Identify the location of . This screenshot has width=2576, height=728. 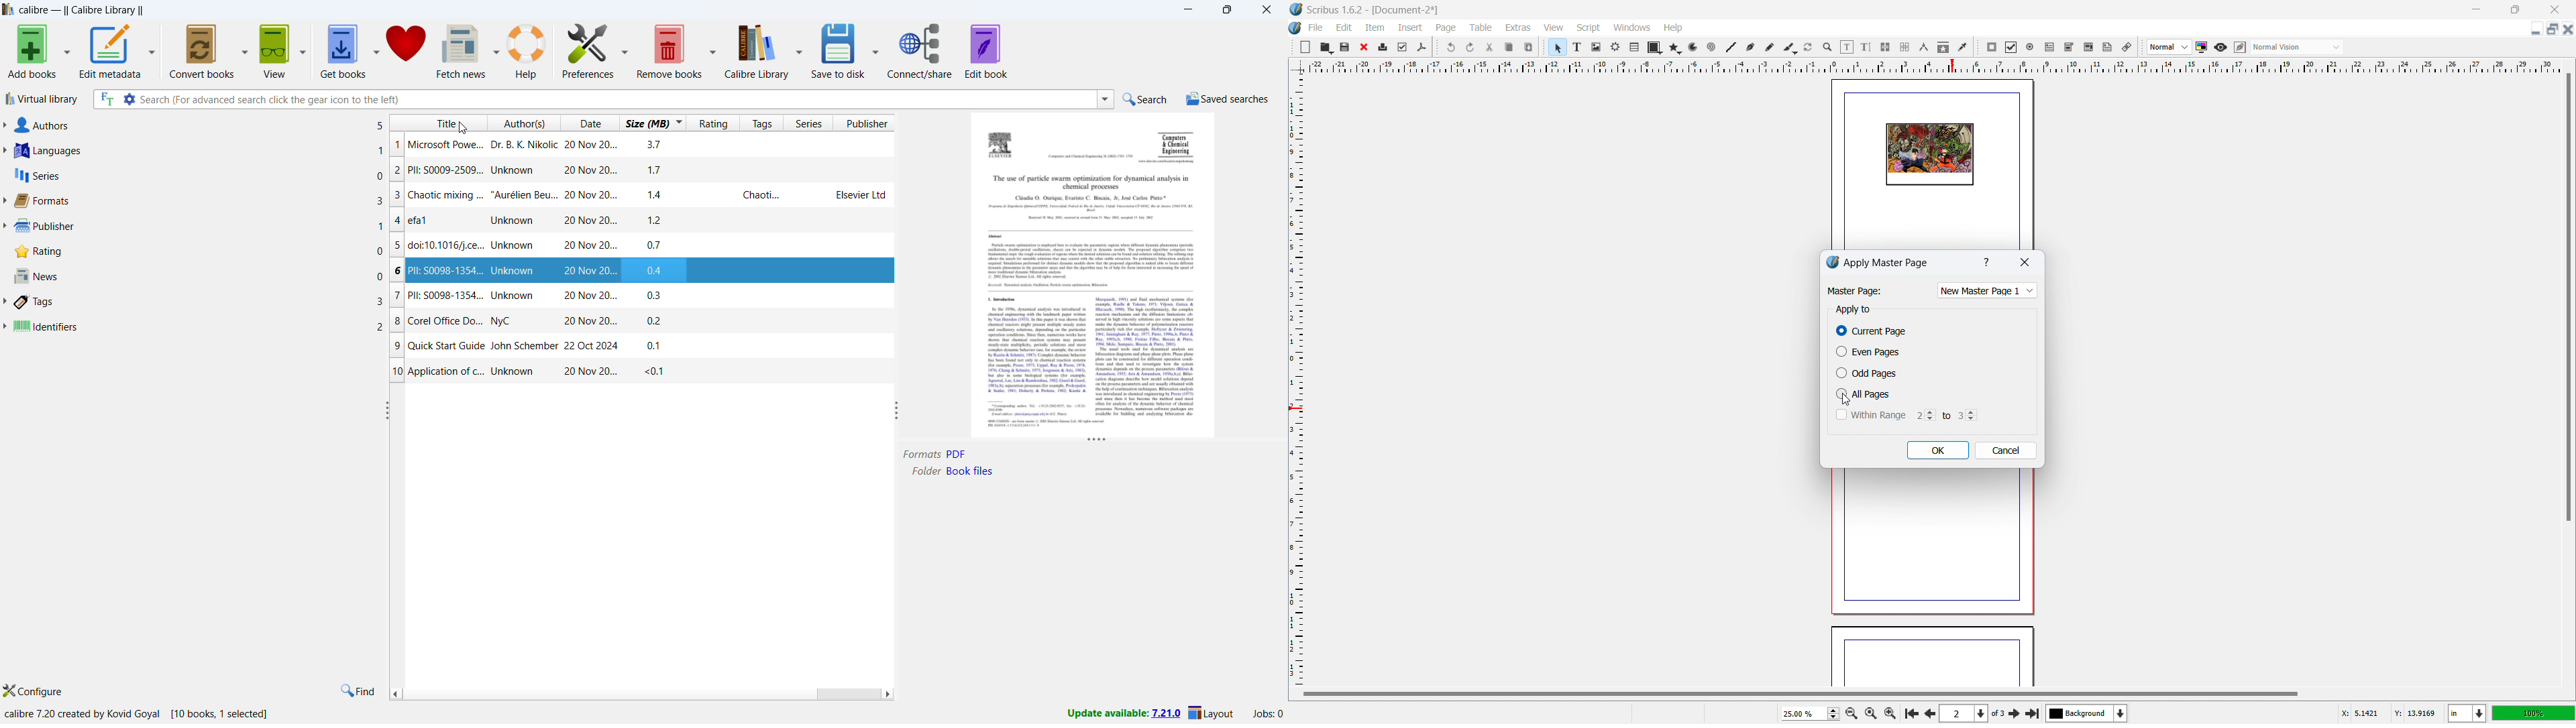
(1000, 238).